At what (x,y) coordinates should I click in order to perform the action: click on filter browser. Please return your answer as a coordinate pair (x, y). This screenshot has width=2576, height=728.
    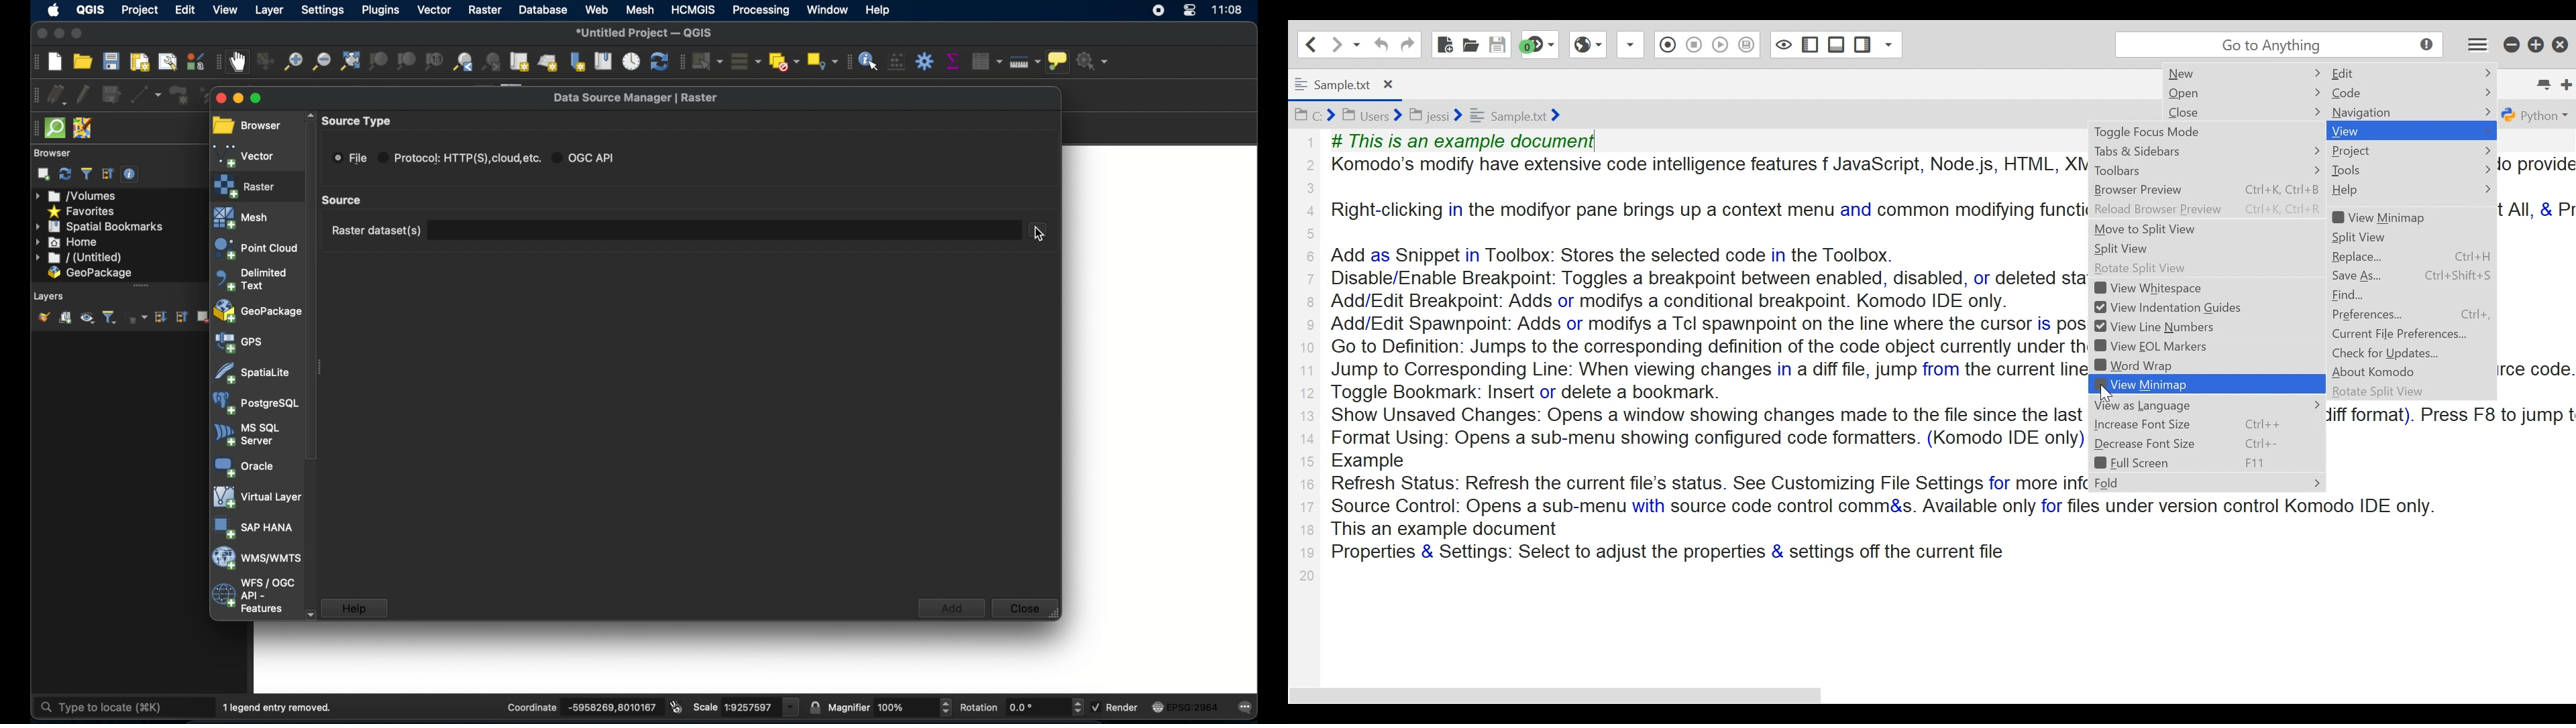
    Looking at the image, I should click on (87, 173).